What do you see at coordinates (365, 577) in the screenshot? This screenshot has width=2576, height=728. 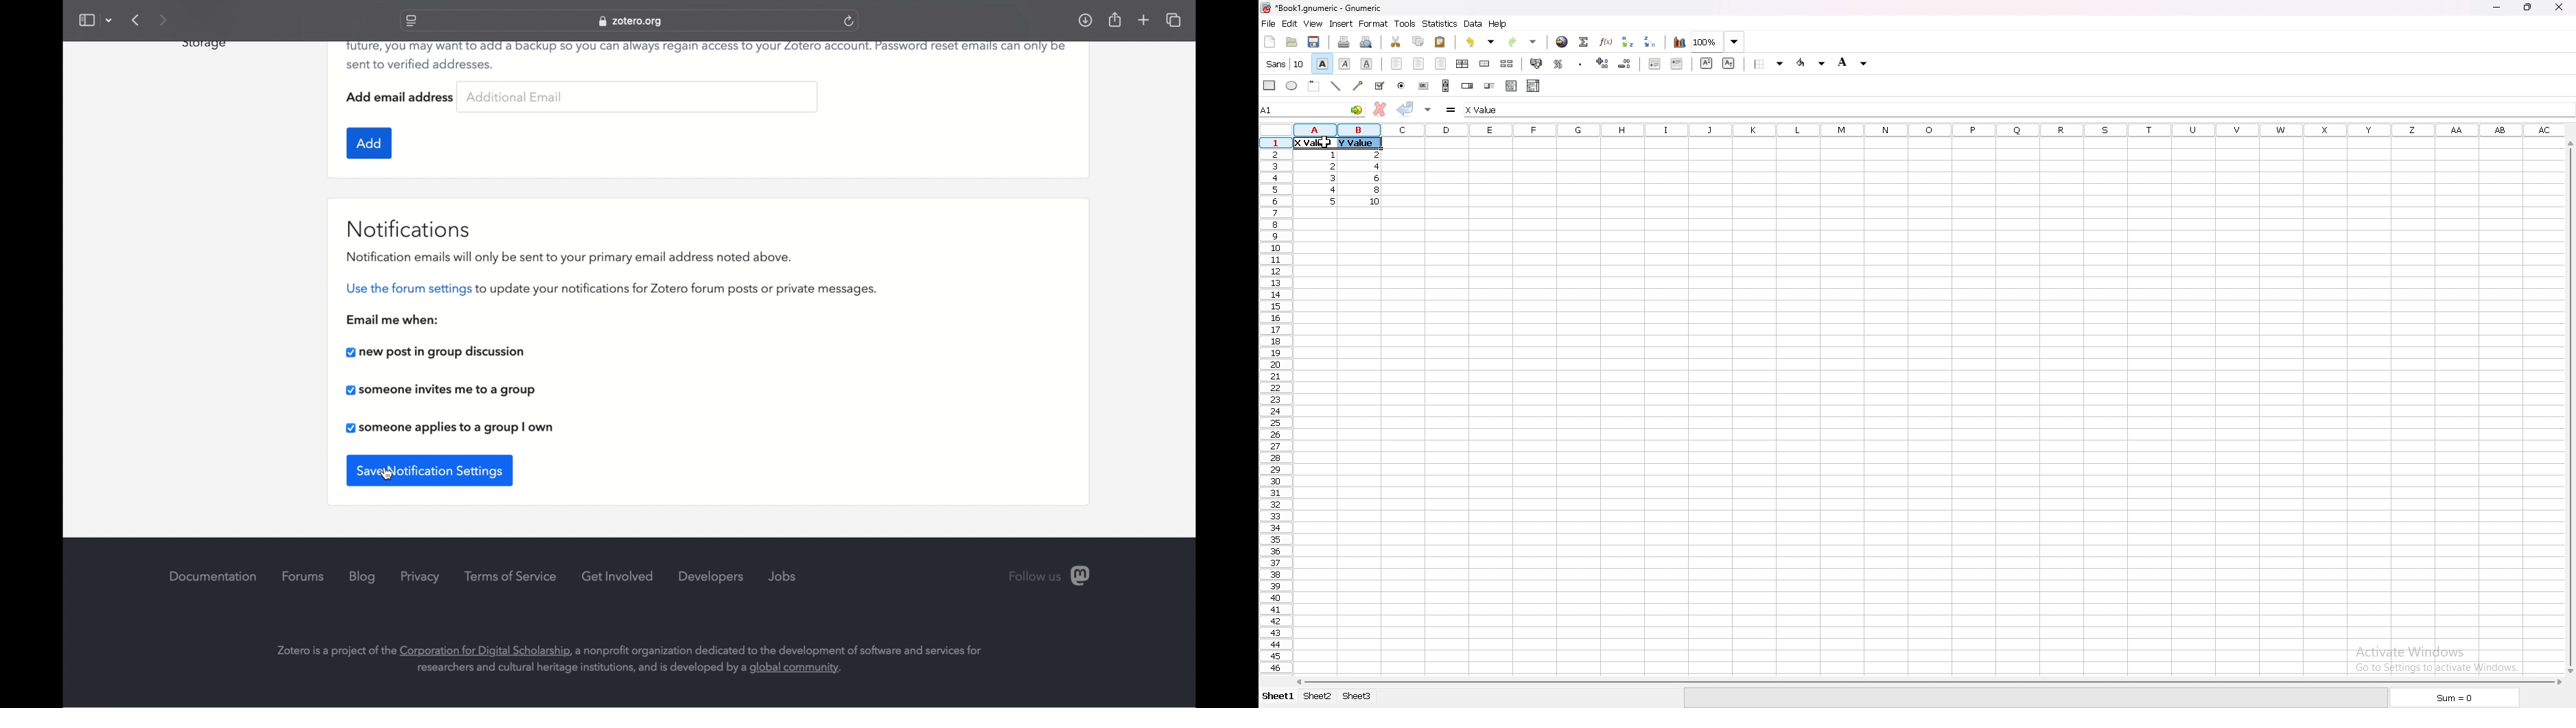 I see `blog` at bounding box center [365, 577].